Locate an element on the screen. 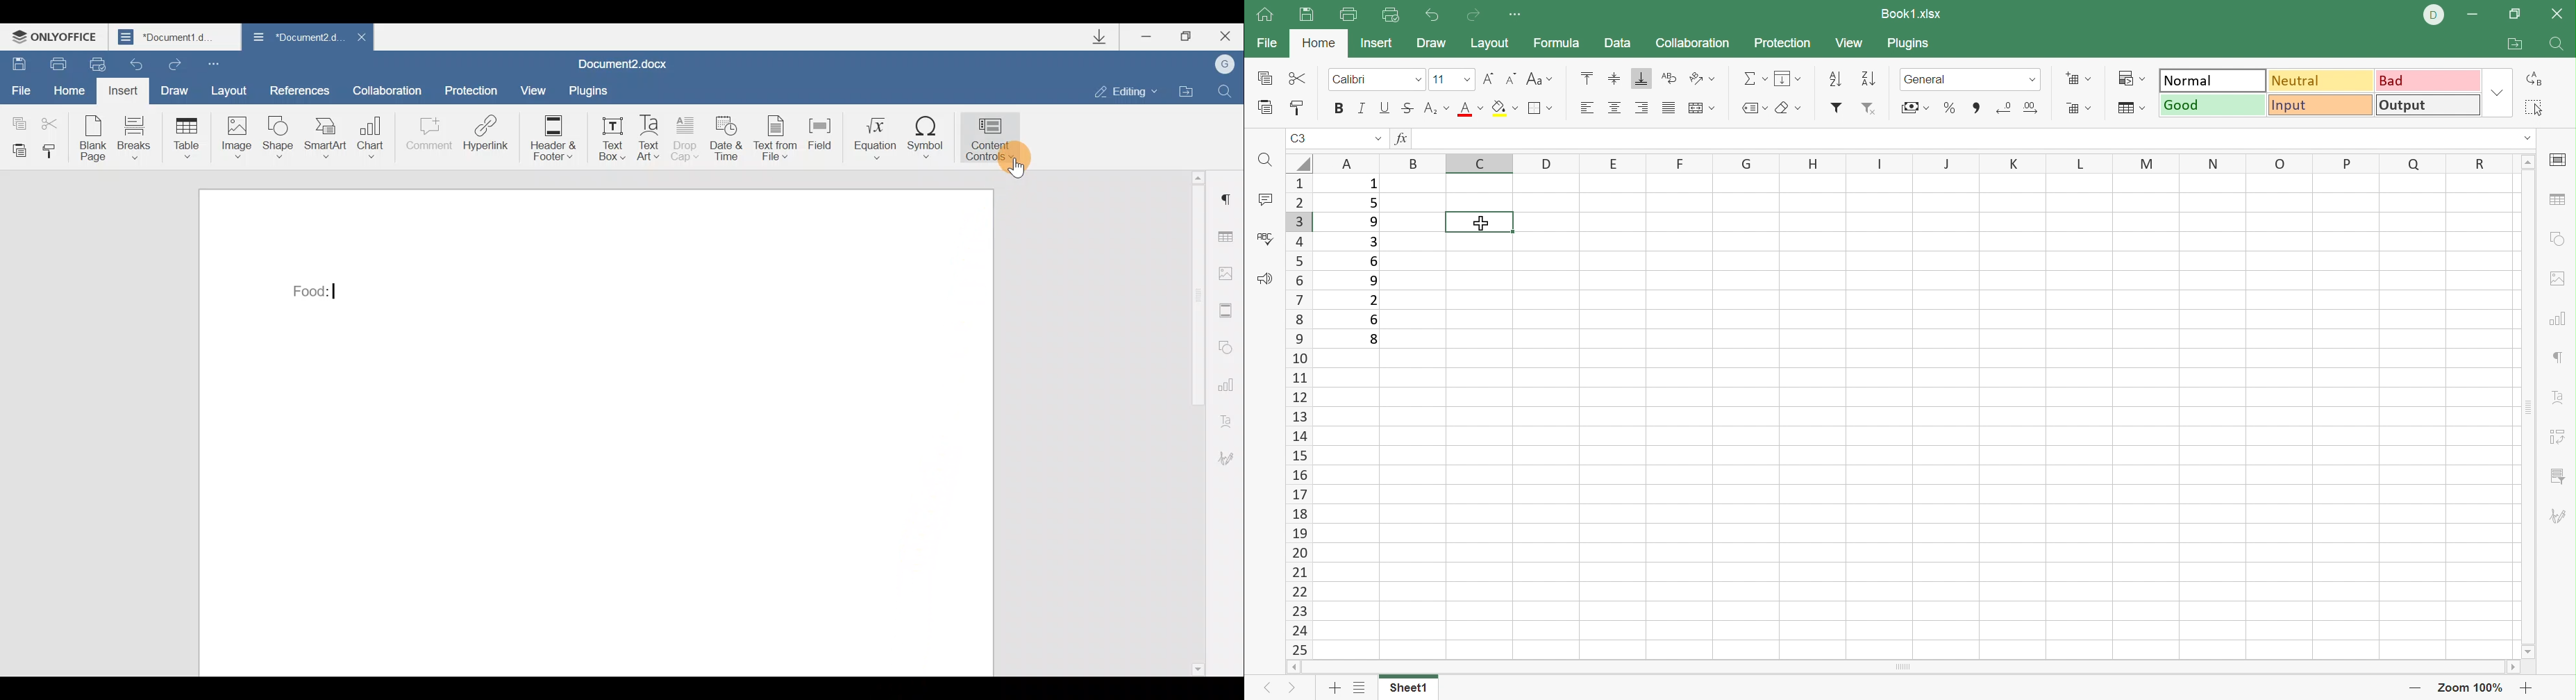 The image size is (2576, 700). 9 is located at coordinates (1373, 221).